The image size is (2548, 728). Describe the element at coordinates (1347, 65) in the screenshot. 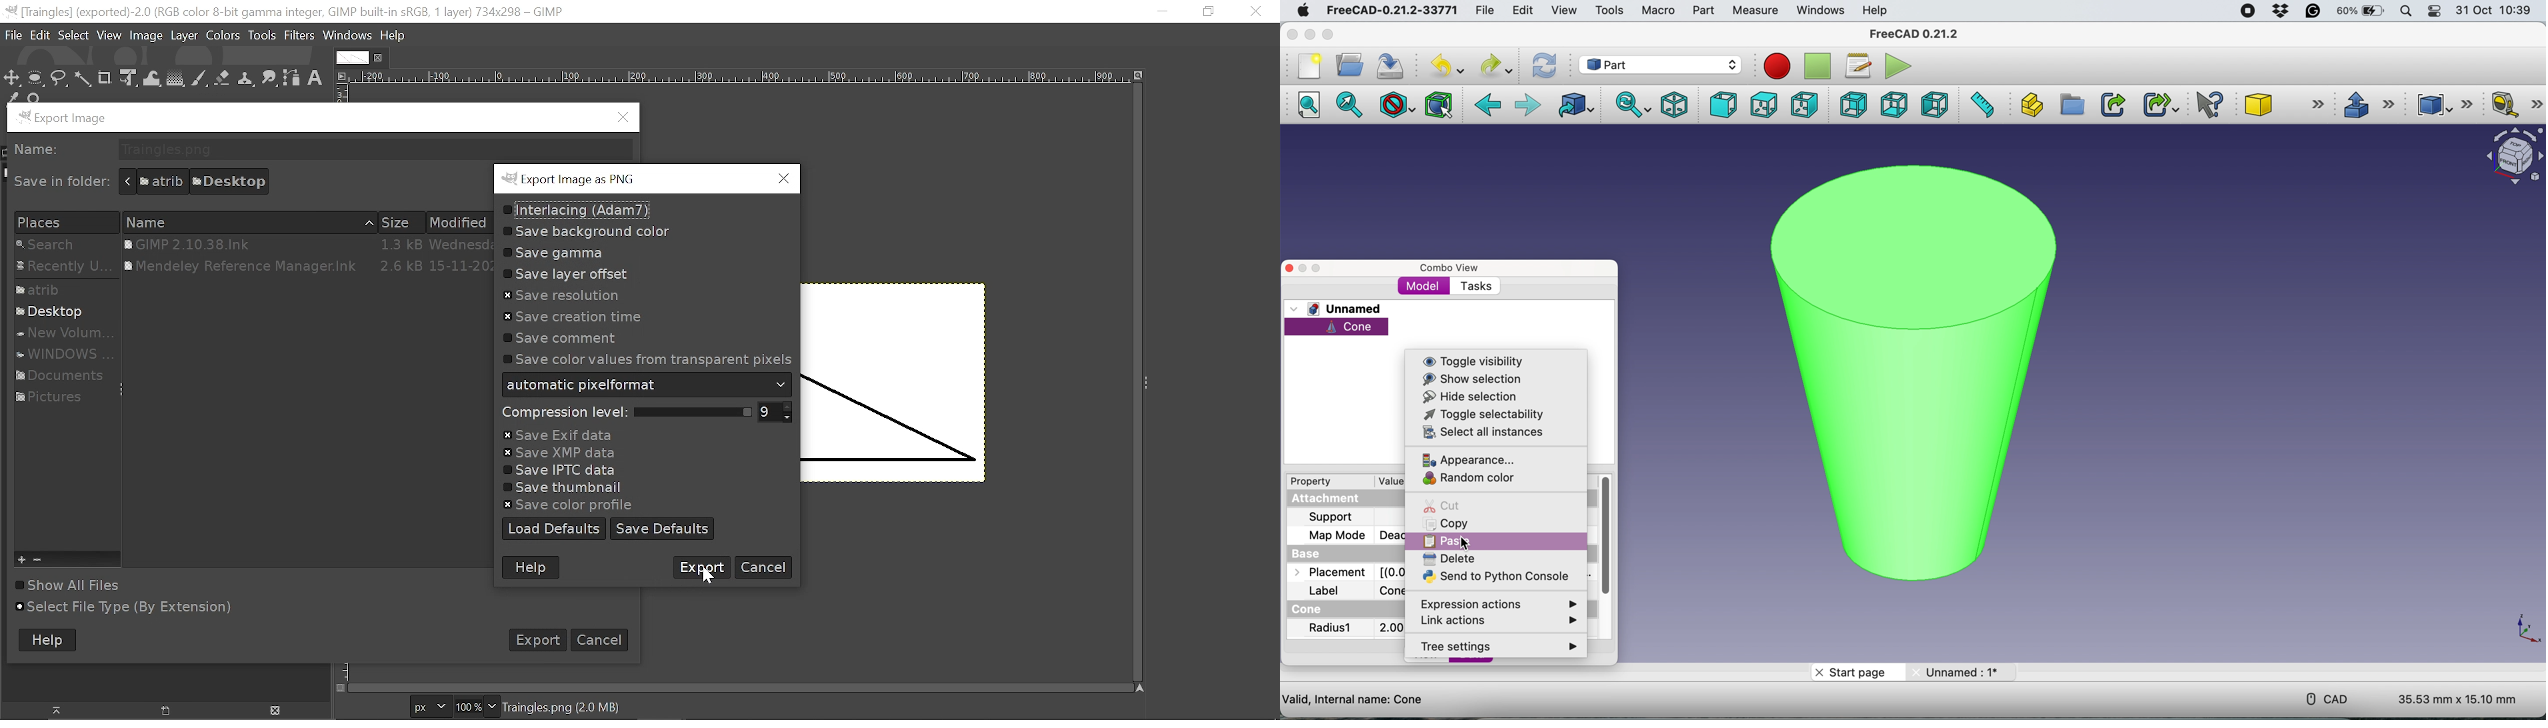

I see `open` at that location.